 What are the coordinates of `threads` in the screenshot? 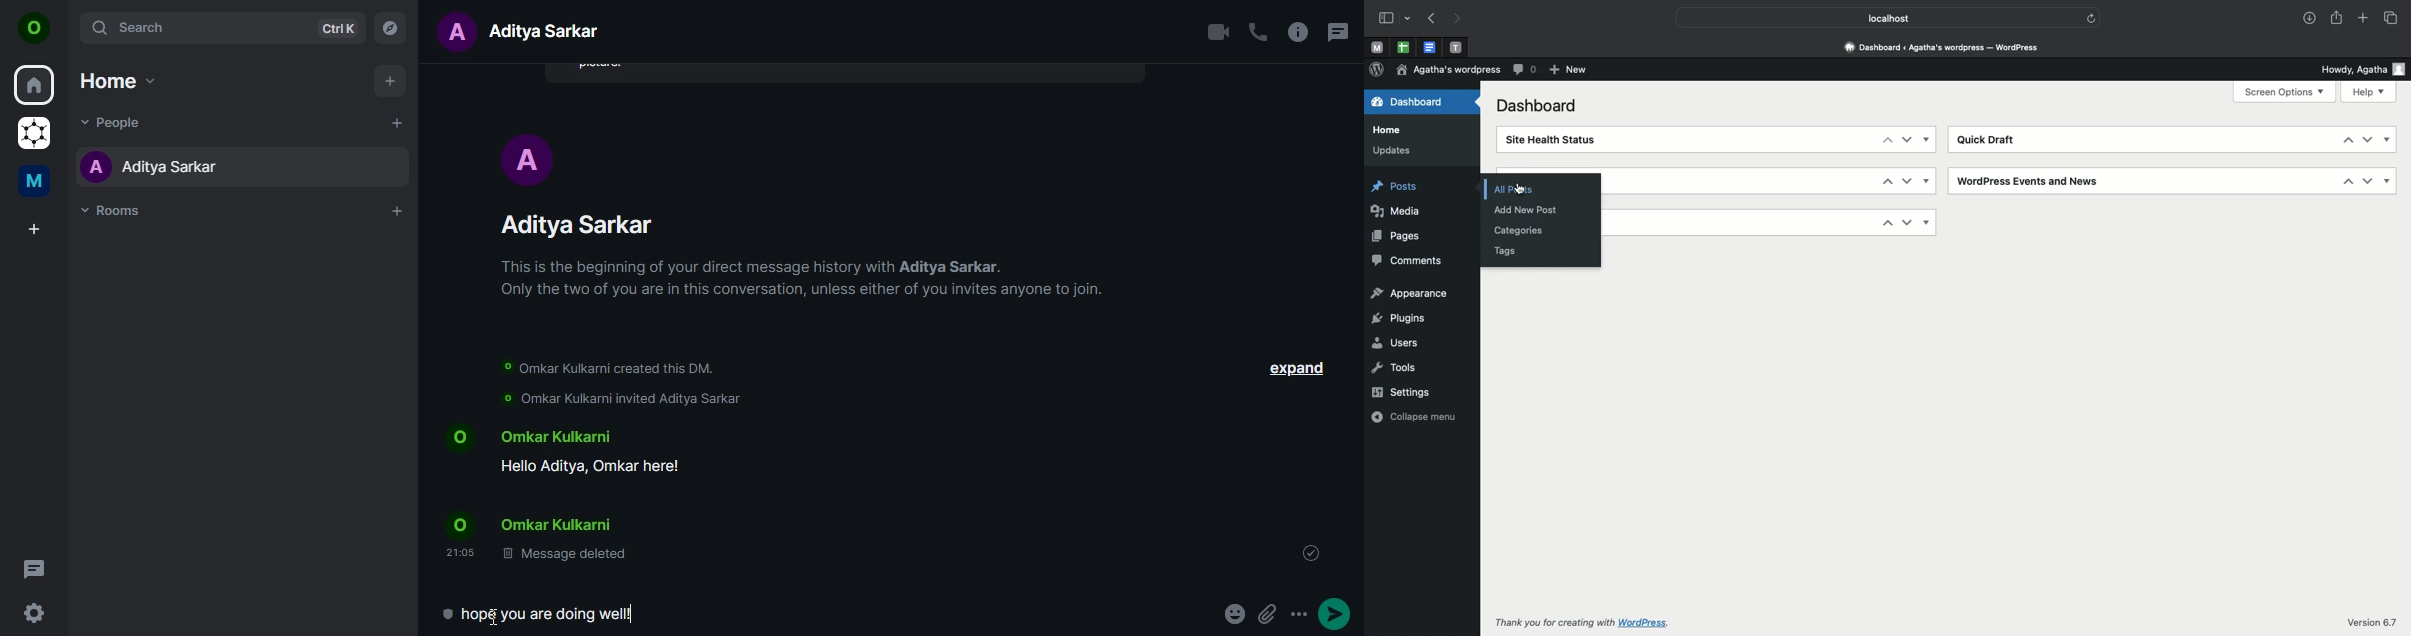 It's located at (1340, 35).